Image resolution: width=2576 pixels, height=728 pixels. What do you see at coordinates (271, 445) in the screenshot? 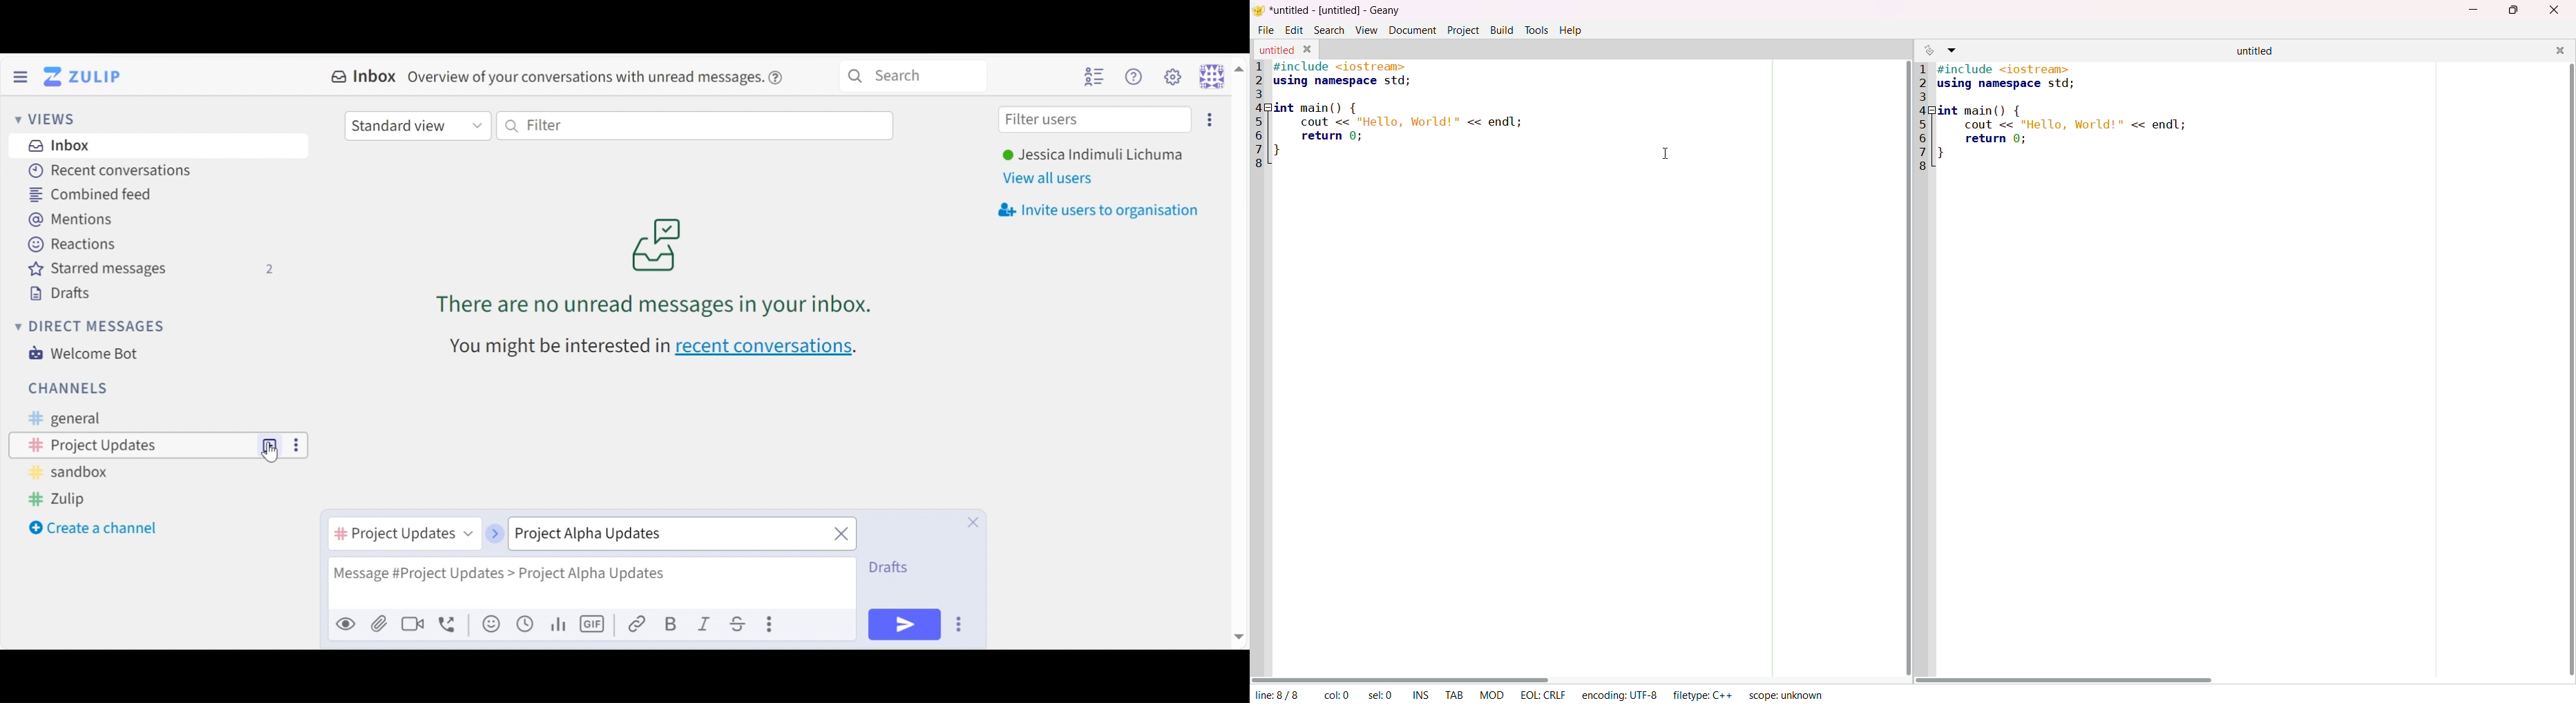
I see `New Topic` at bounding box center [271, 445].